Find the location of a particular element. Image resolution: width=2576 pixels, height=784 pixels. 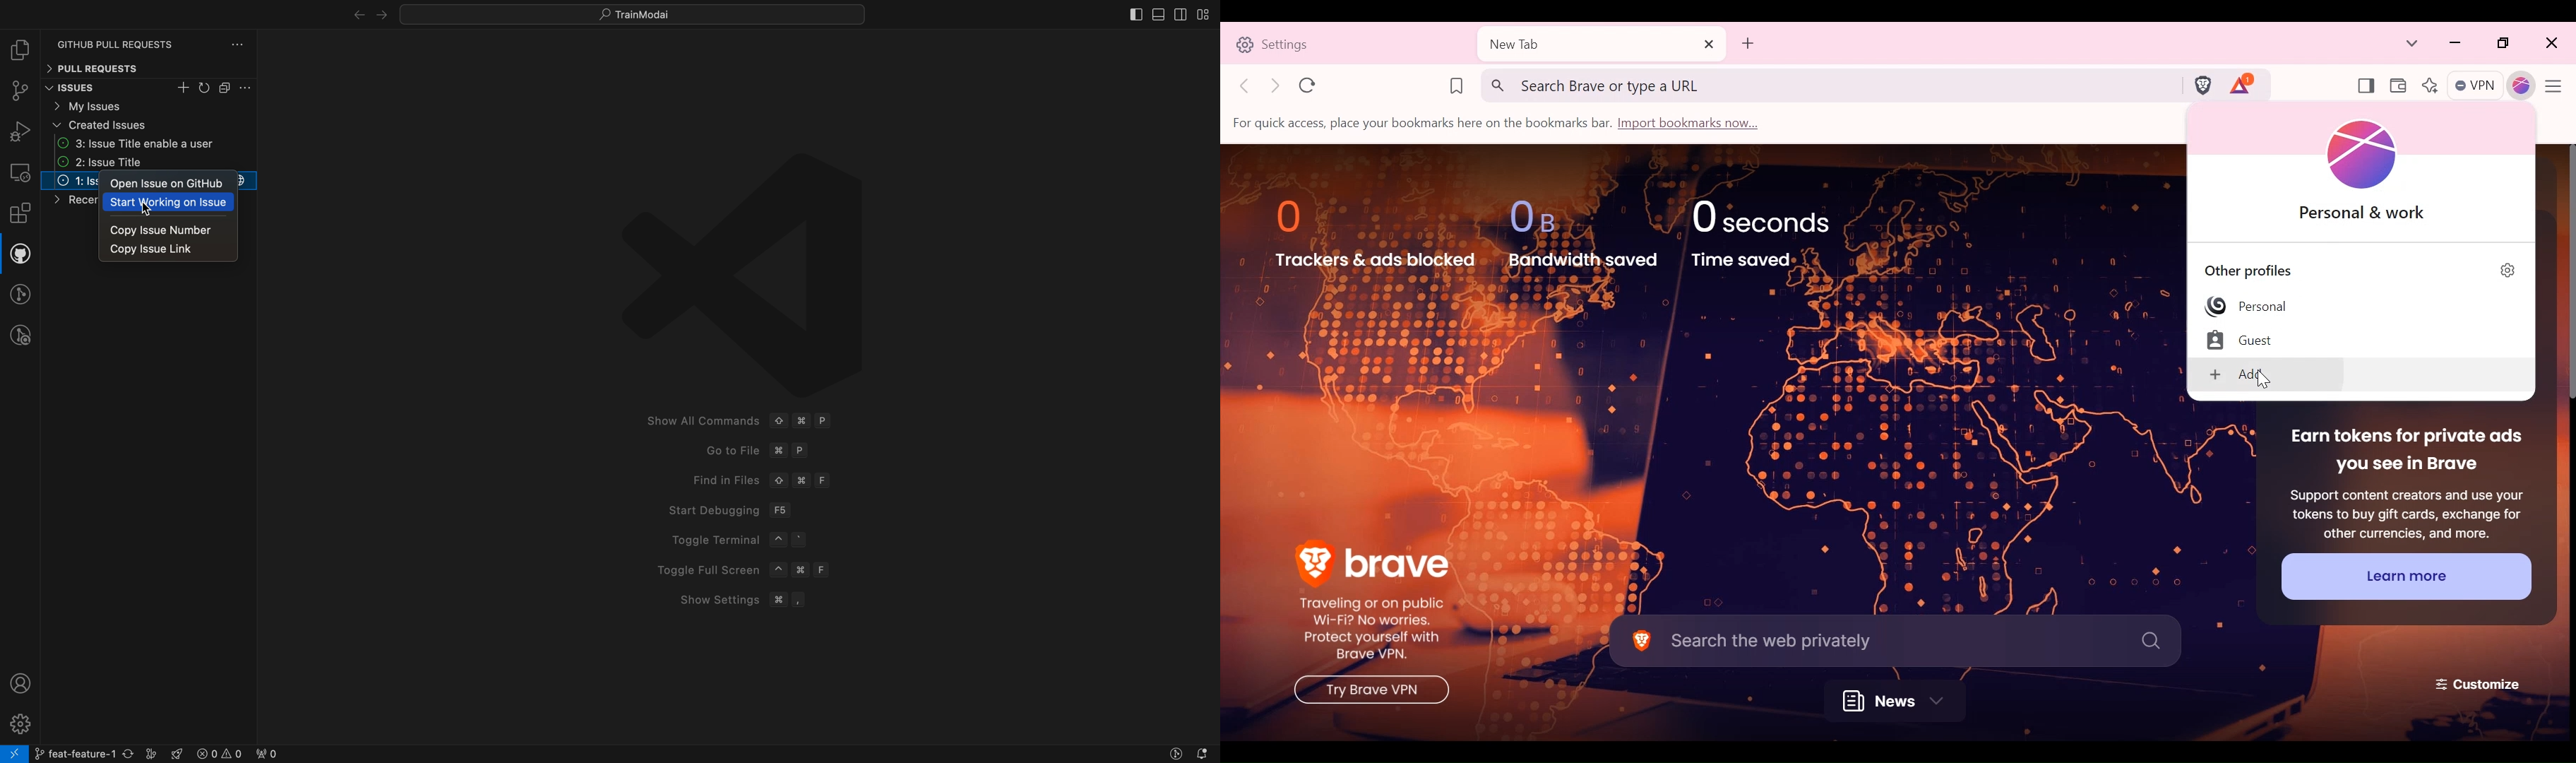

git lens is located at coordinates (22, 294).